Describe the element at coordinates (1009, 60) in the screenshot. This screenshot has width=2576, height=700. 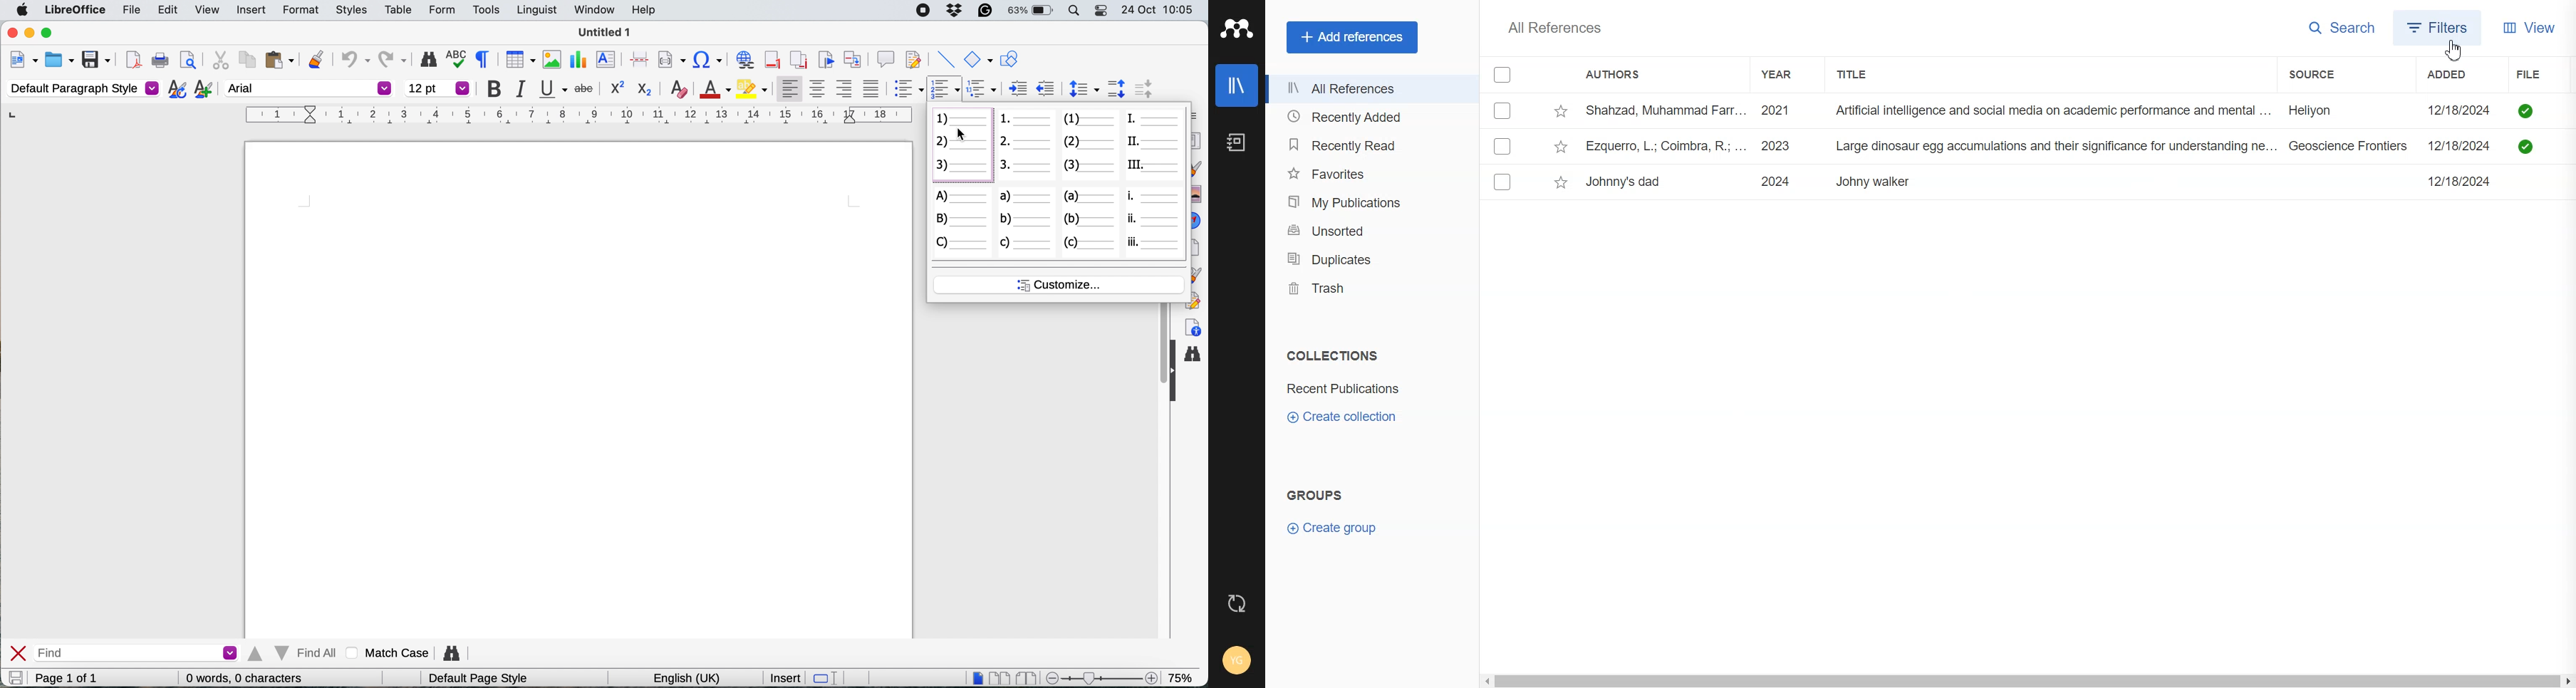
I see `show draw functions` at that location.